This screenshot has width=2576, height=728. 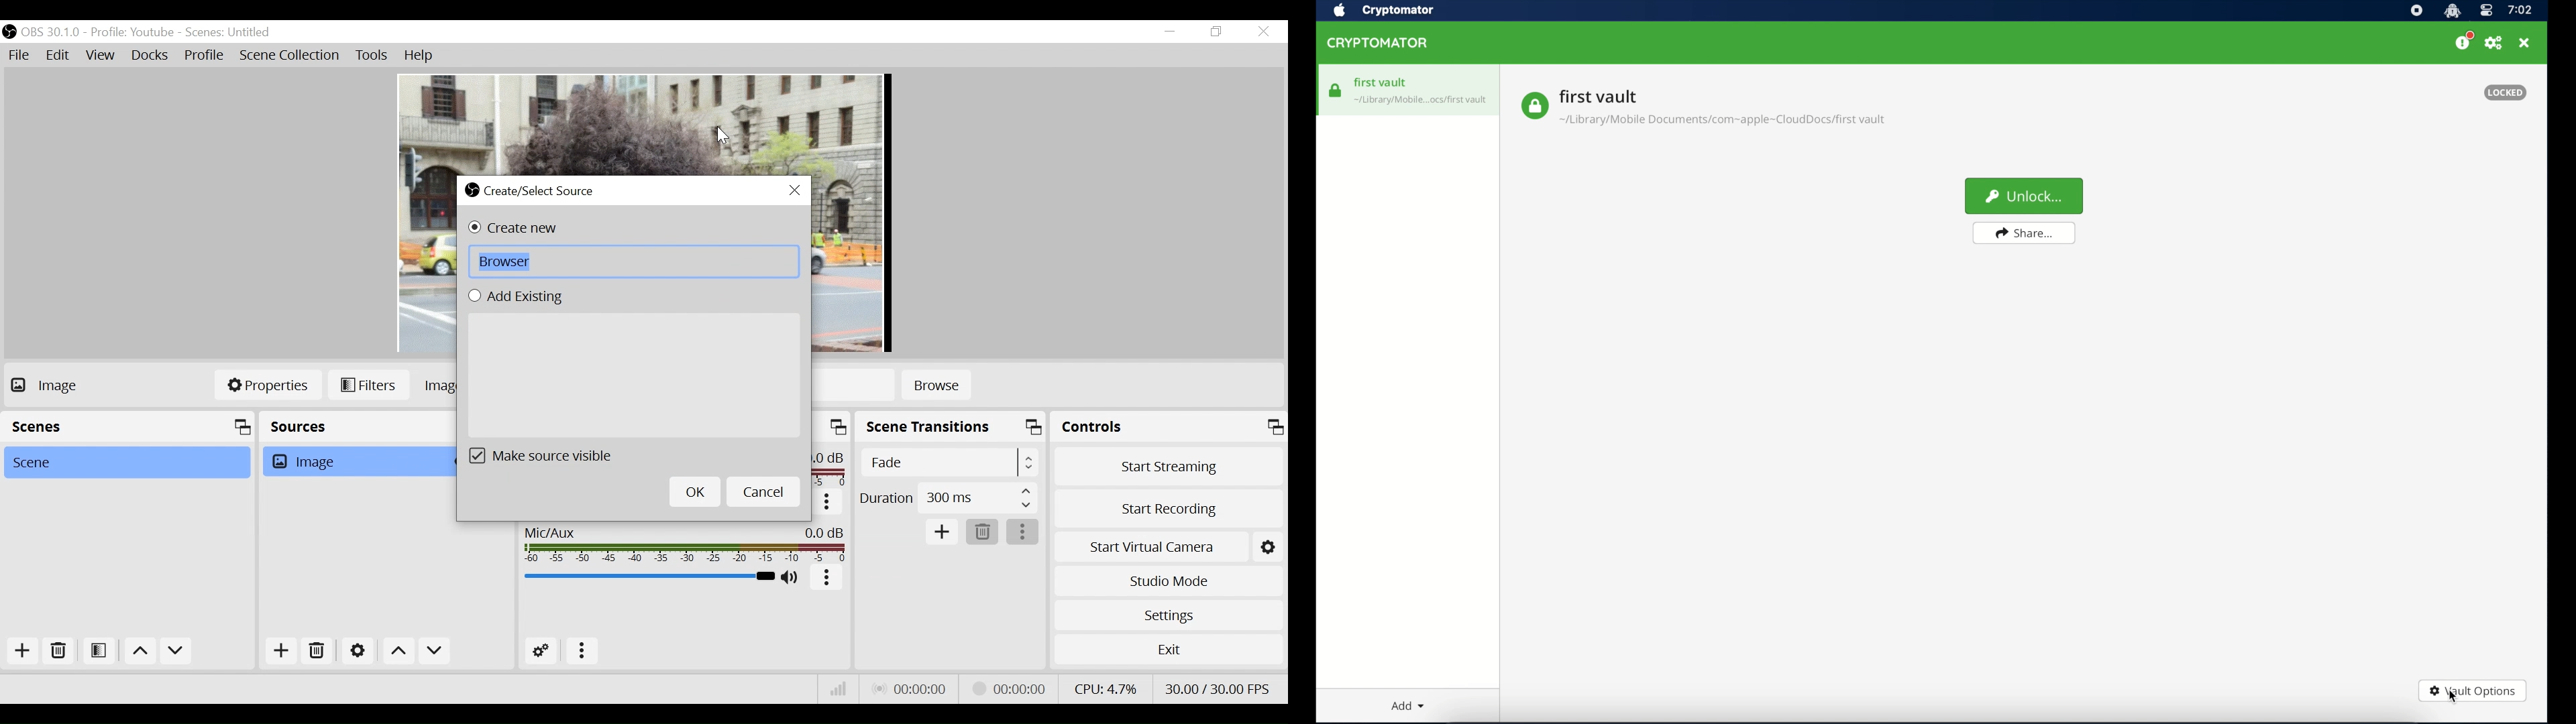 What do you see at coordinates (289, 58) in the screenshot?
I see `Scene Collection` at bounding box center [289, 58].